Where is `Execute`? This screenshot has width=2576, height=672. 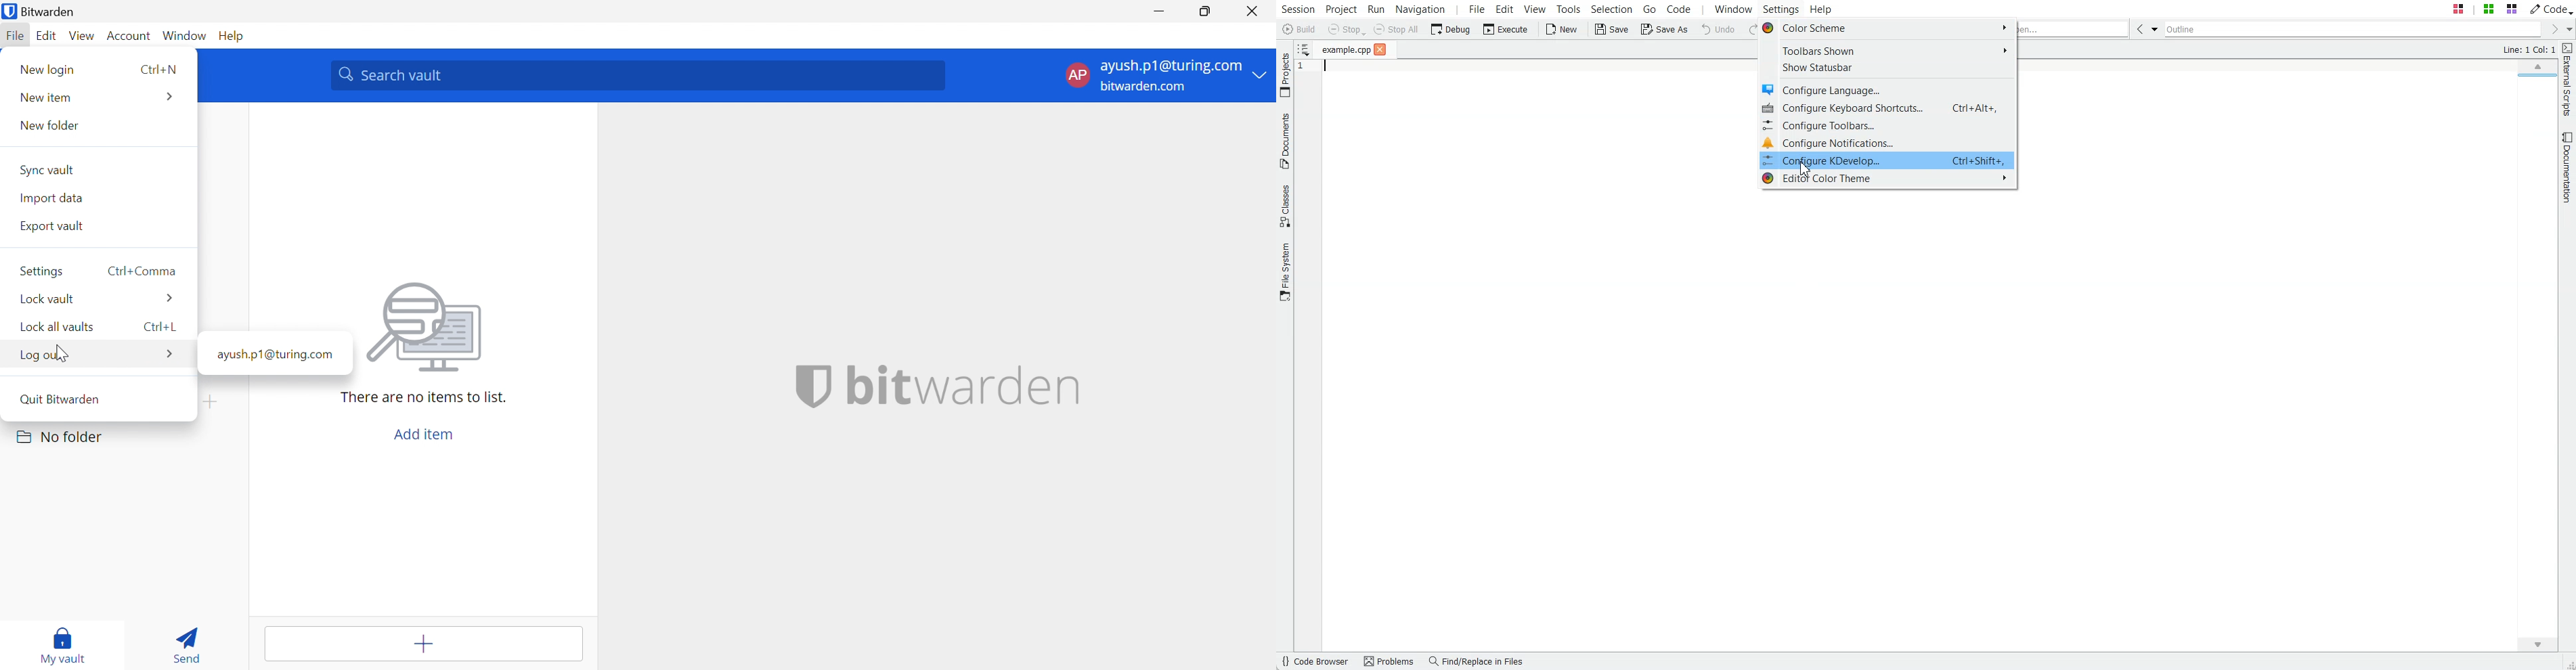
Execute is located at coordinates (1506, 29).